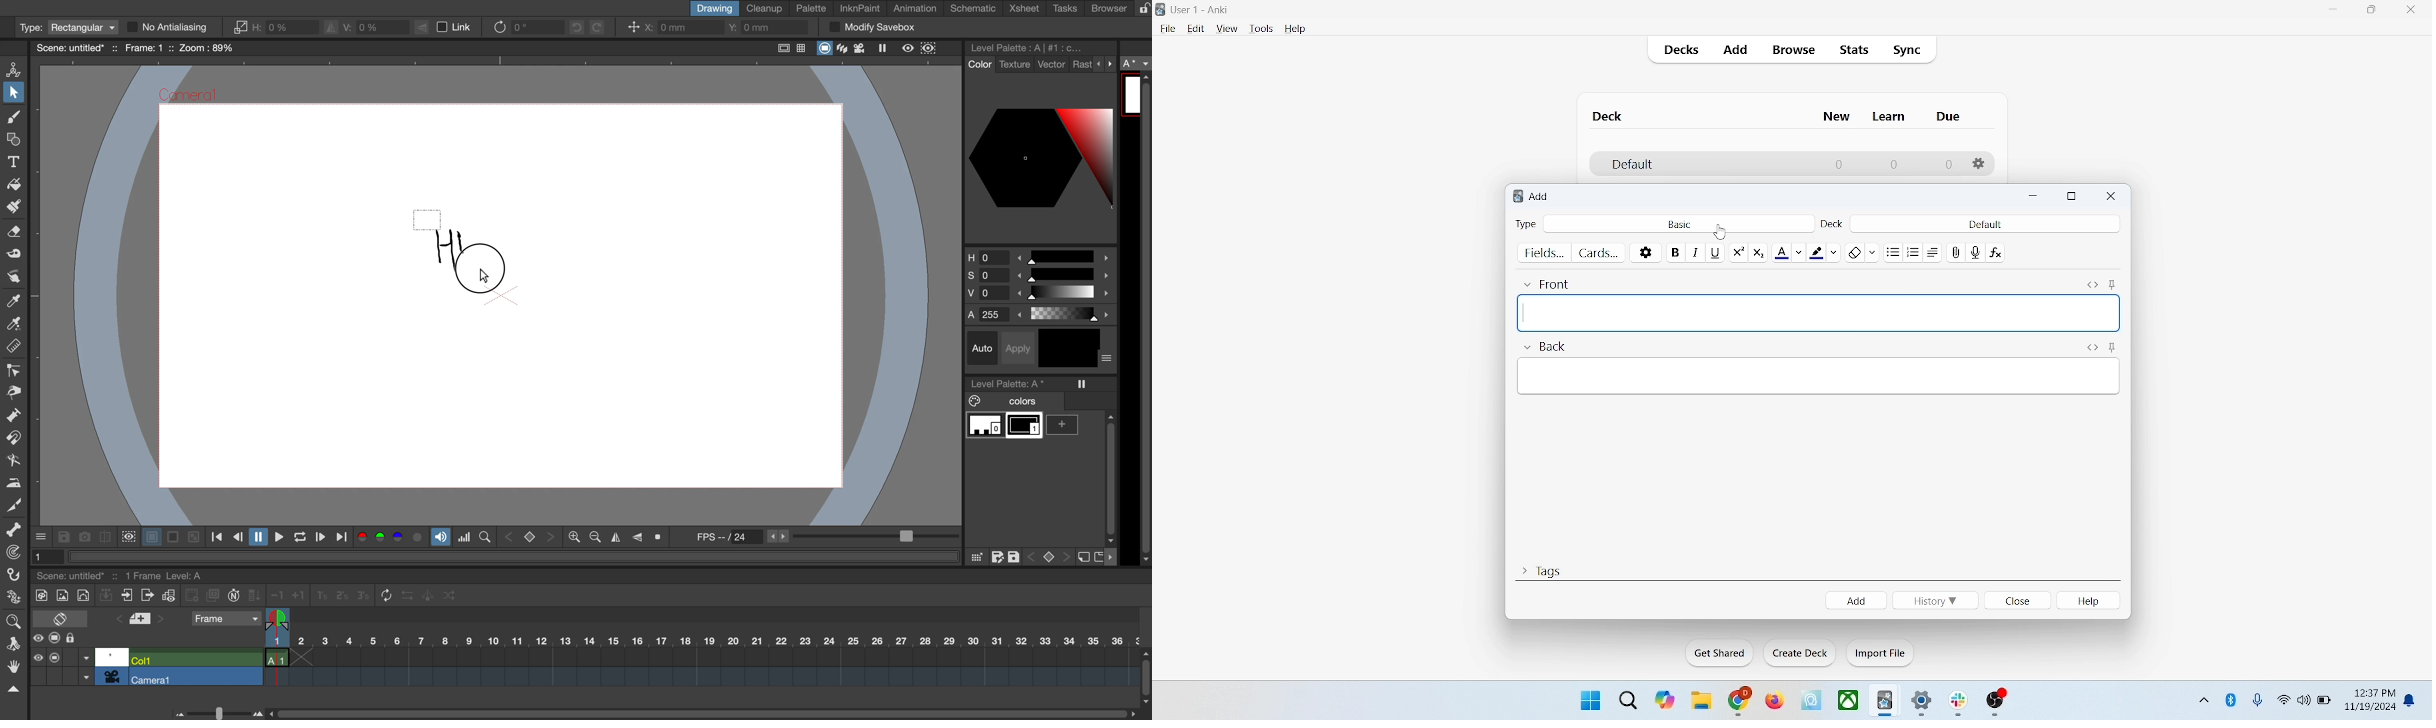  I want to click on options, so click(1647, 253).